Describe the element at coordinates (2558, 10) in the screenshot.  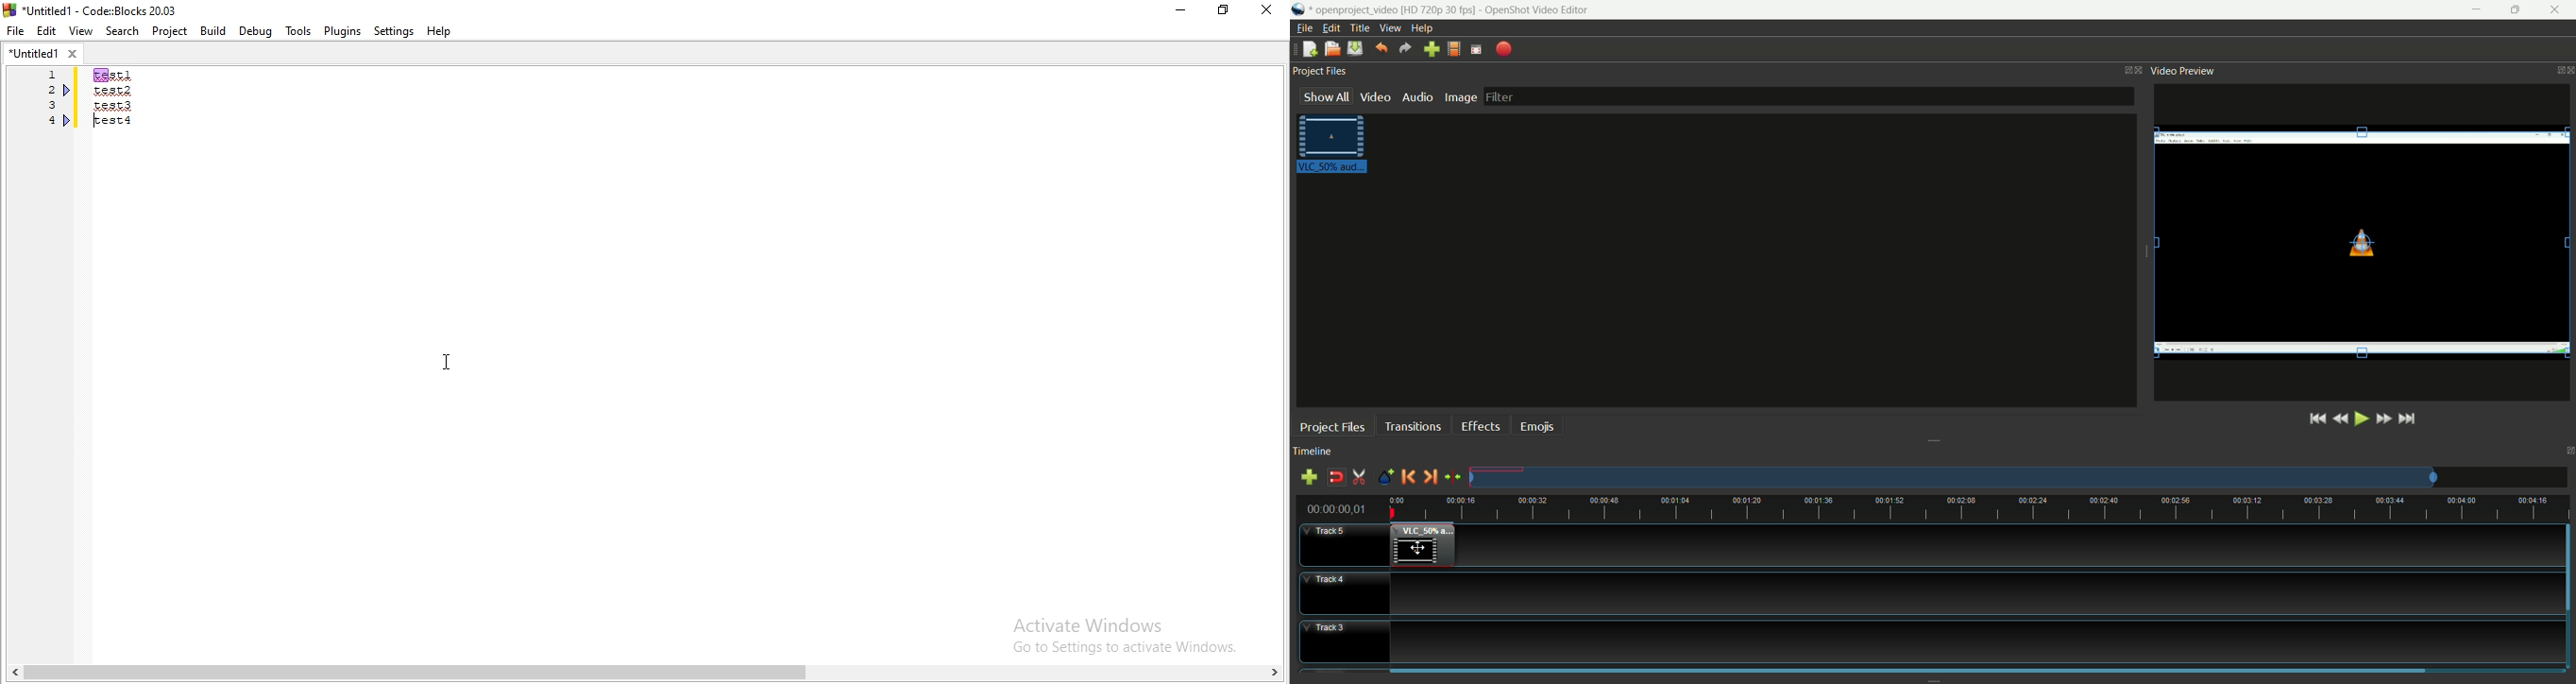
I see `close` at that location.